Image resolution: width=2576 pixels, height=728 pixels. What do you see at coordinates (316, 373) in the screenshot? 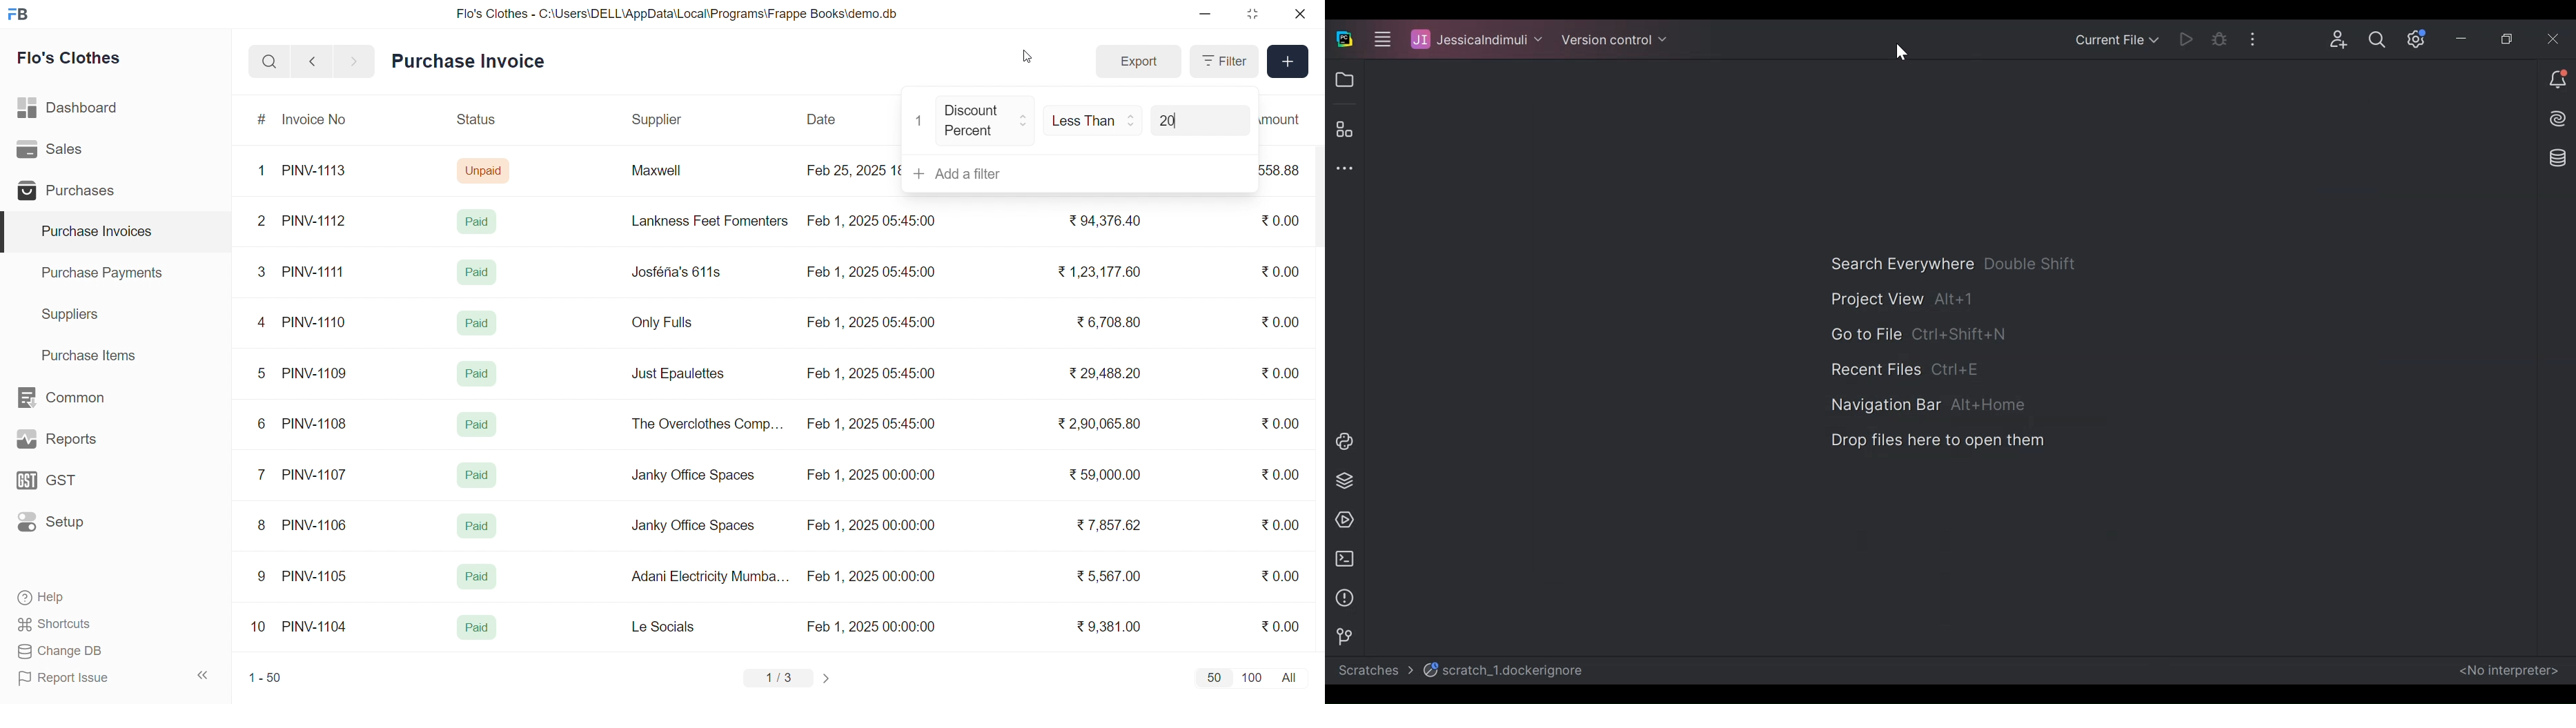
I see `PINV-1109` at bounding box center [316, 373].